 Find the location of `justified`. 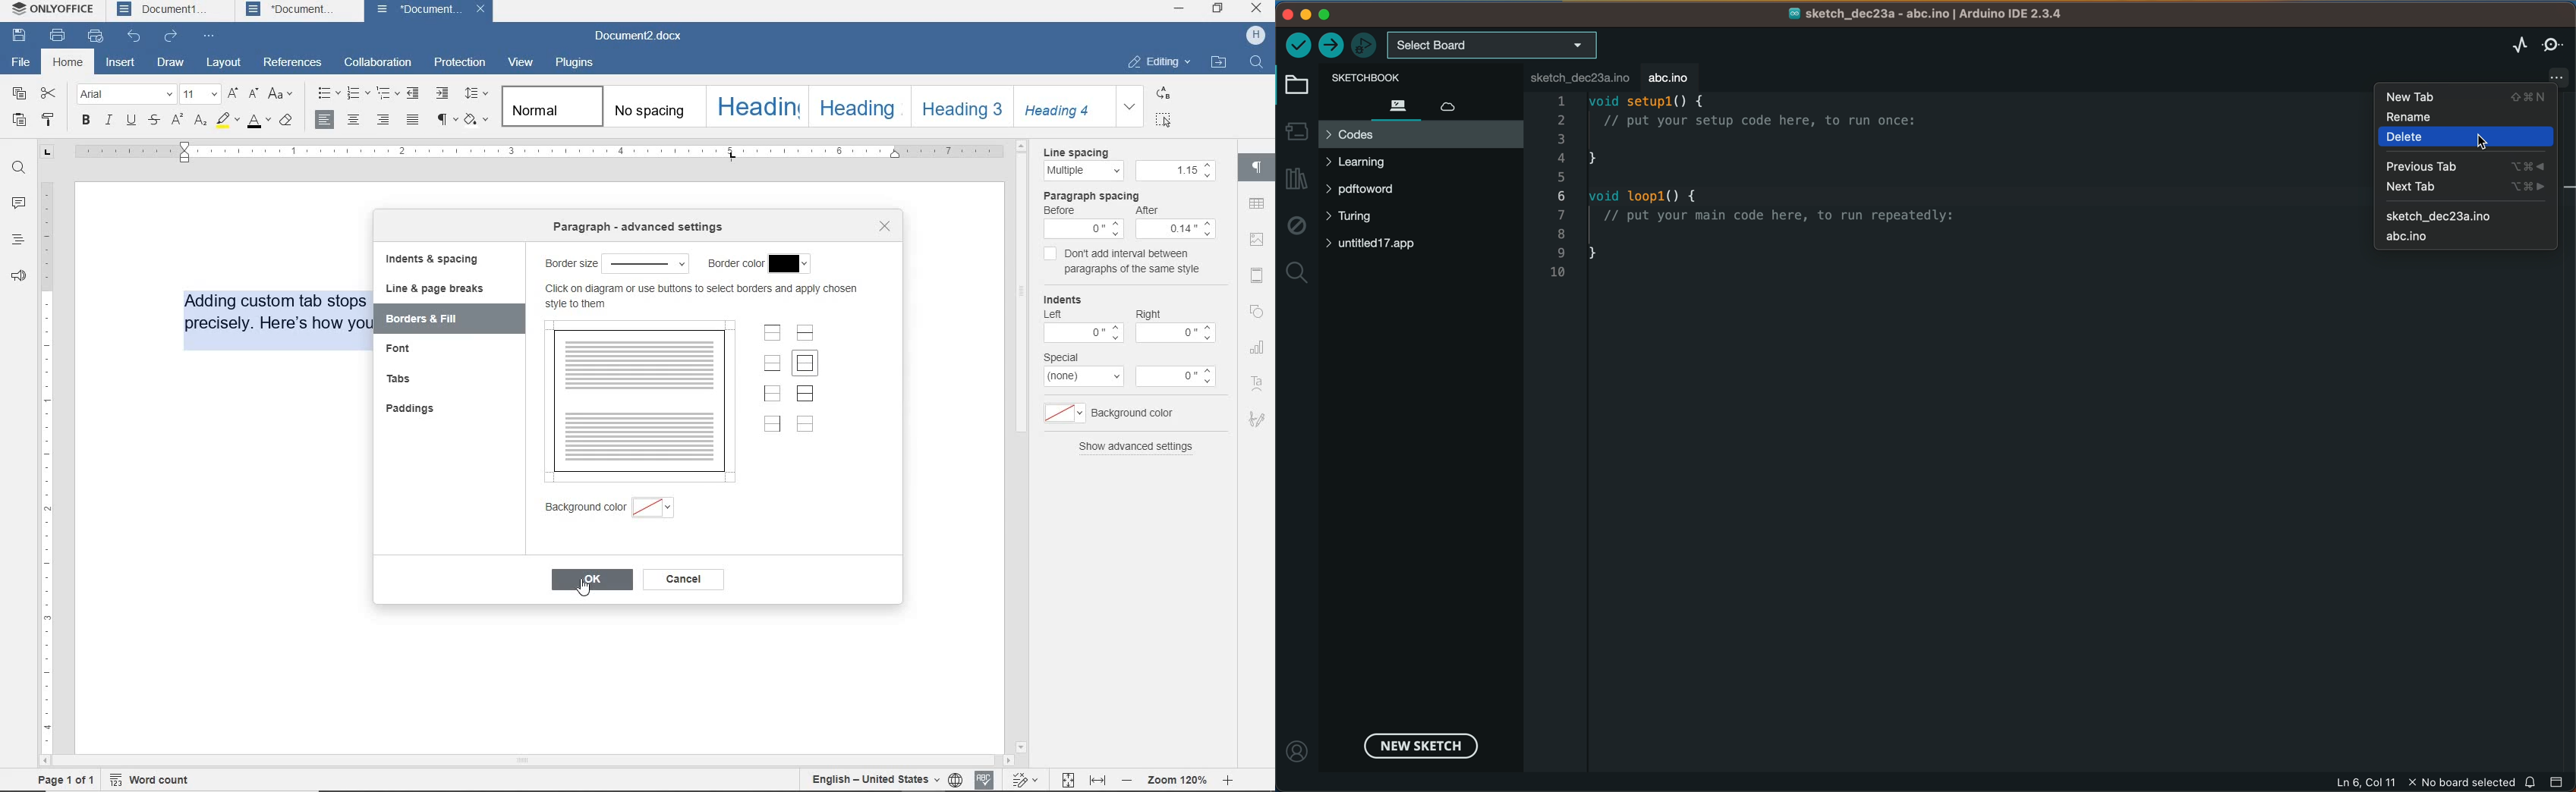

justified is located at coordinates (411, 119).